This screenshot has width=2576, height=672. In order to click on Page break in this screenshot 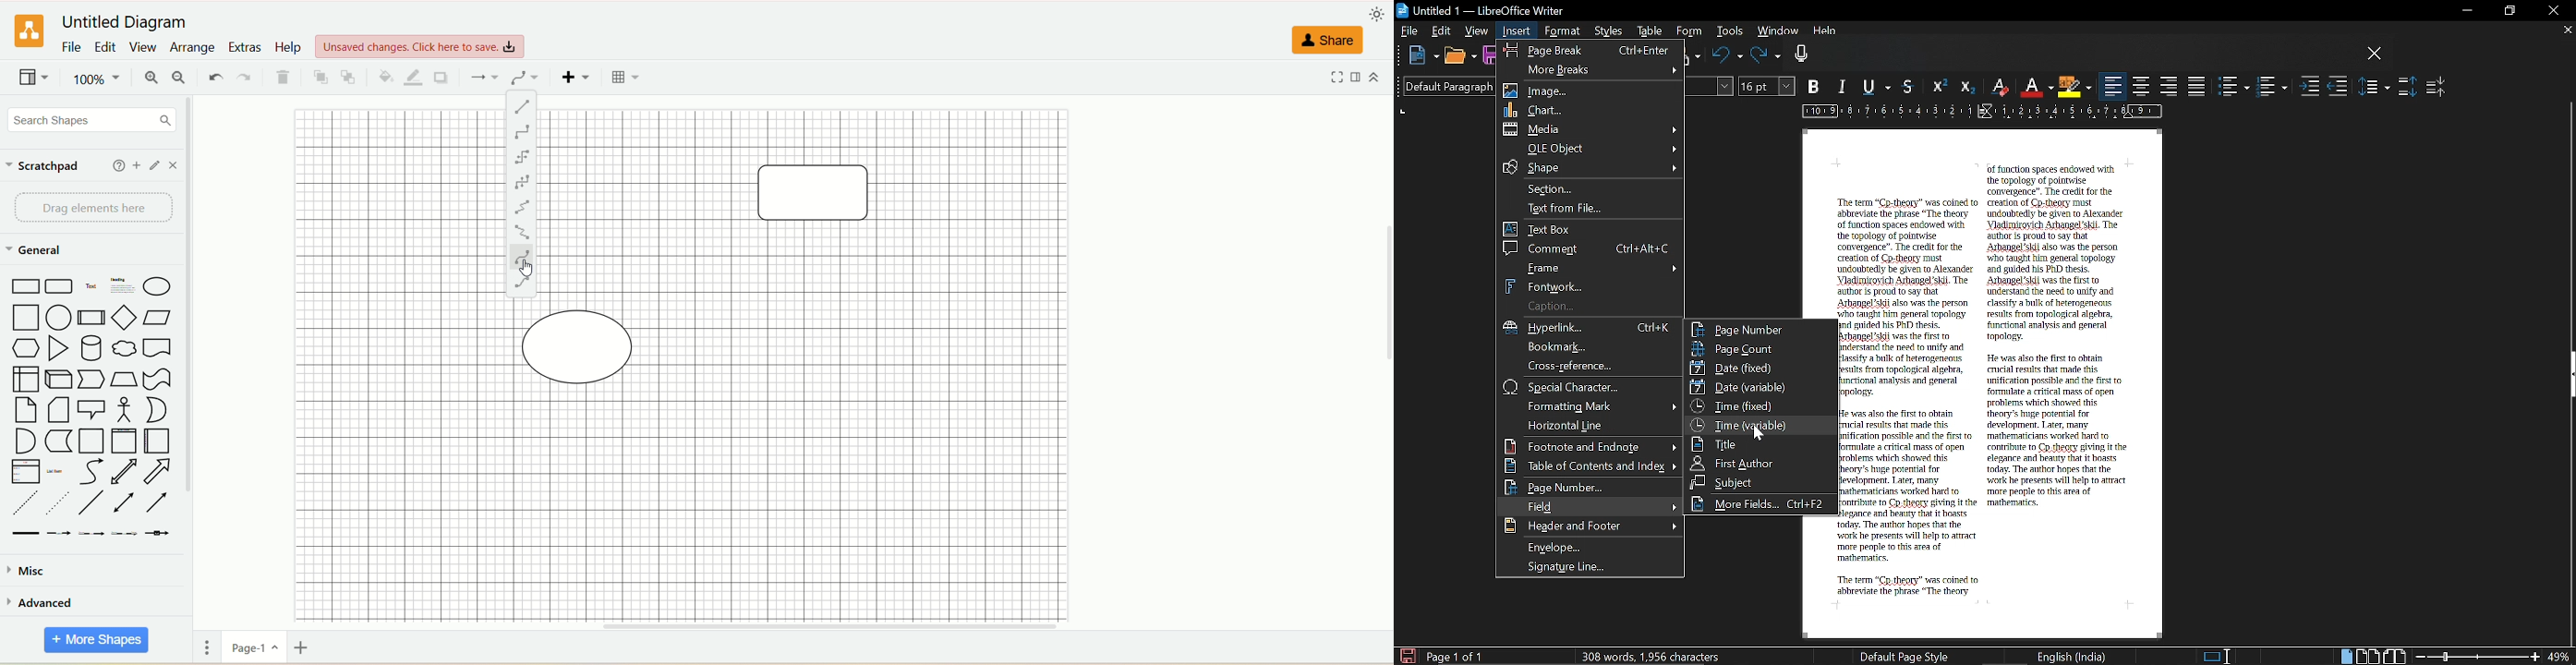, I will do `click(1588, 48)`.